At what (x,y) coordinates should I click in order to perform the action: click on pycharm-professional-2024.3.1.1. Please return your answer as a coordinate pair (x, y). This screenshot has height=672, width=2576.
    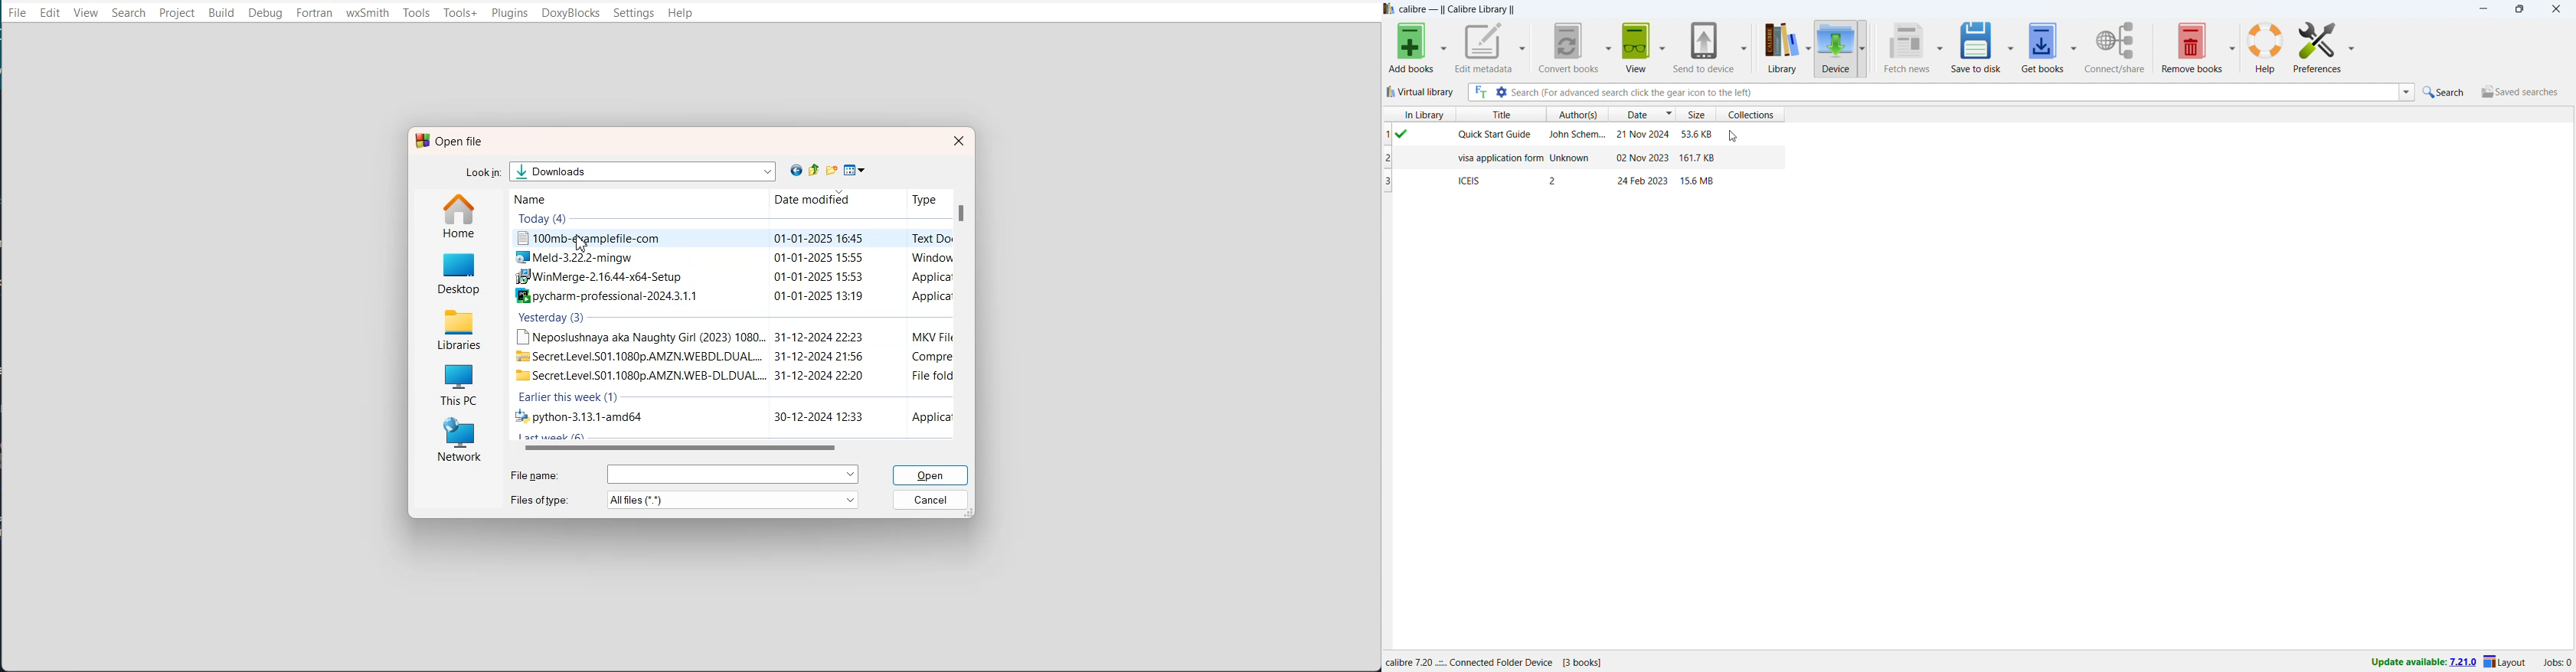
    Looking at the image, I should click on (729, 296).